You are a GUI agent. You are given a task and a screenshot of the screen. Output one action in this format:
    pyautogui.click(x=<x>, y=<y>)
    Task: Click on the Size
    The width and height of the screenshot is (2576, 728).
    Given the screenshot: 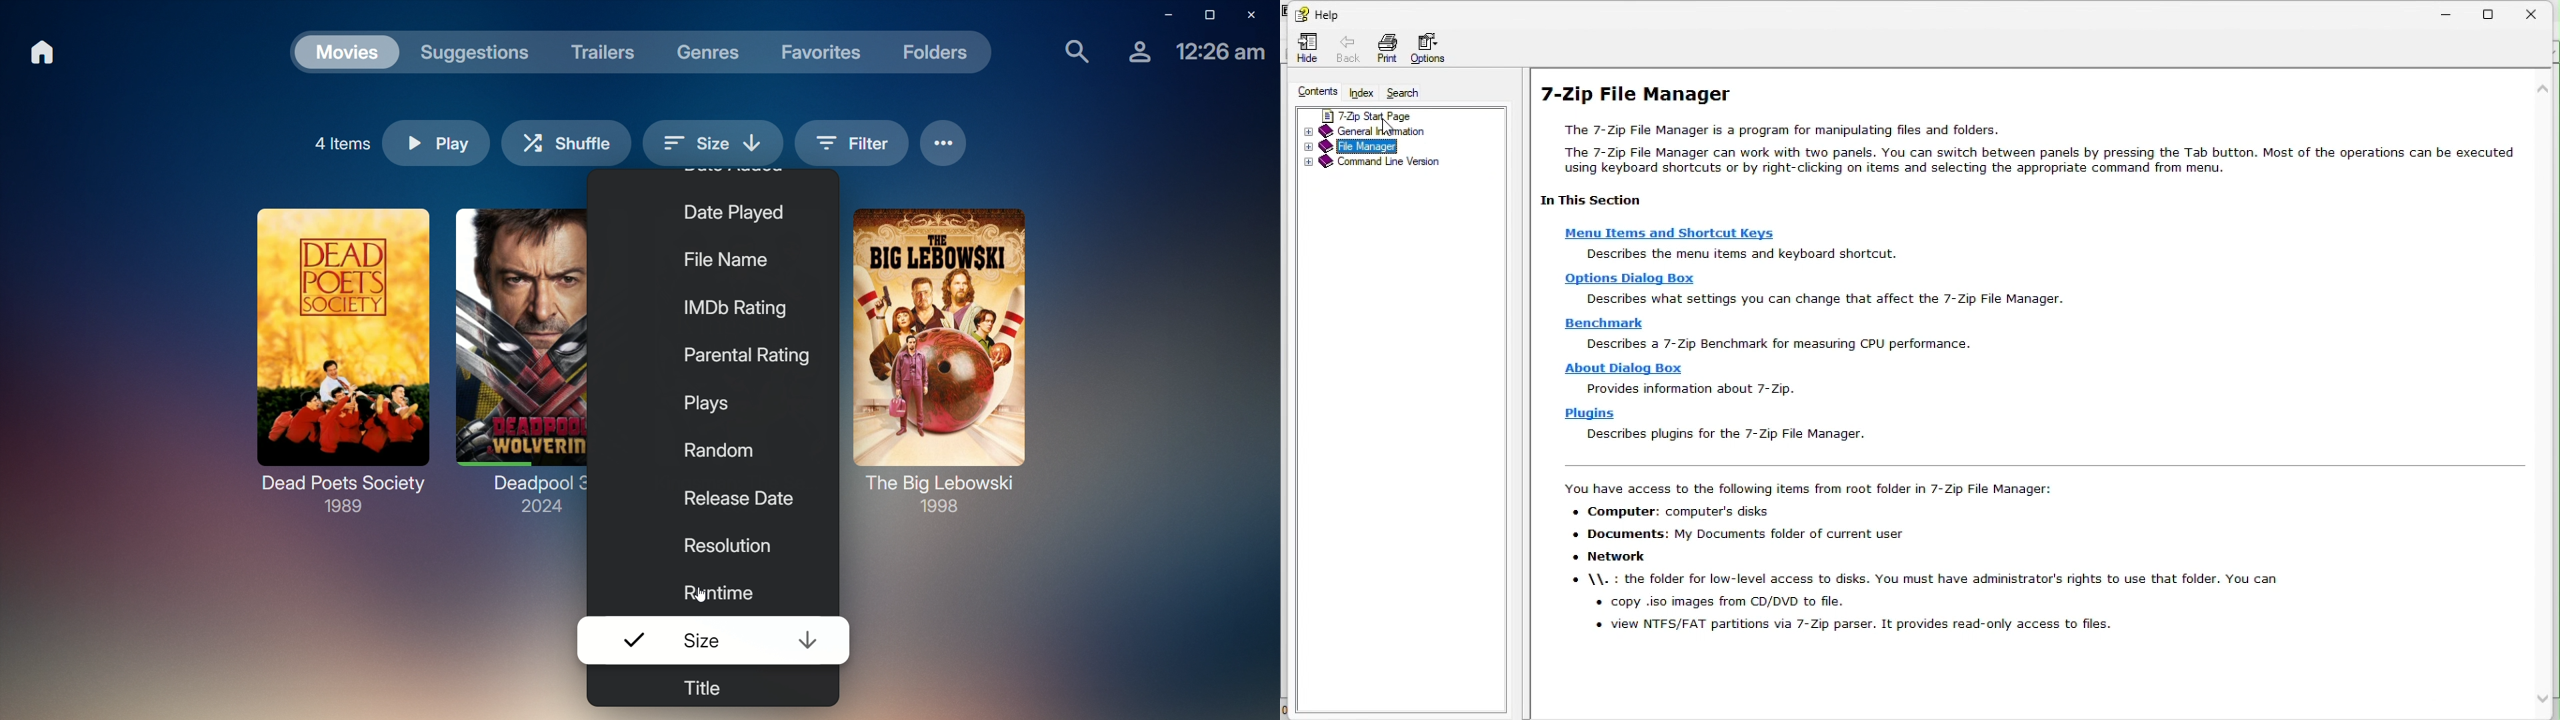 What is the action you would take?
    pyautogui.click(x=702, y=643)
    